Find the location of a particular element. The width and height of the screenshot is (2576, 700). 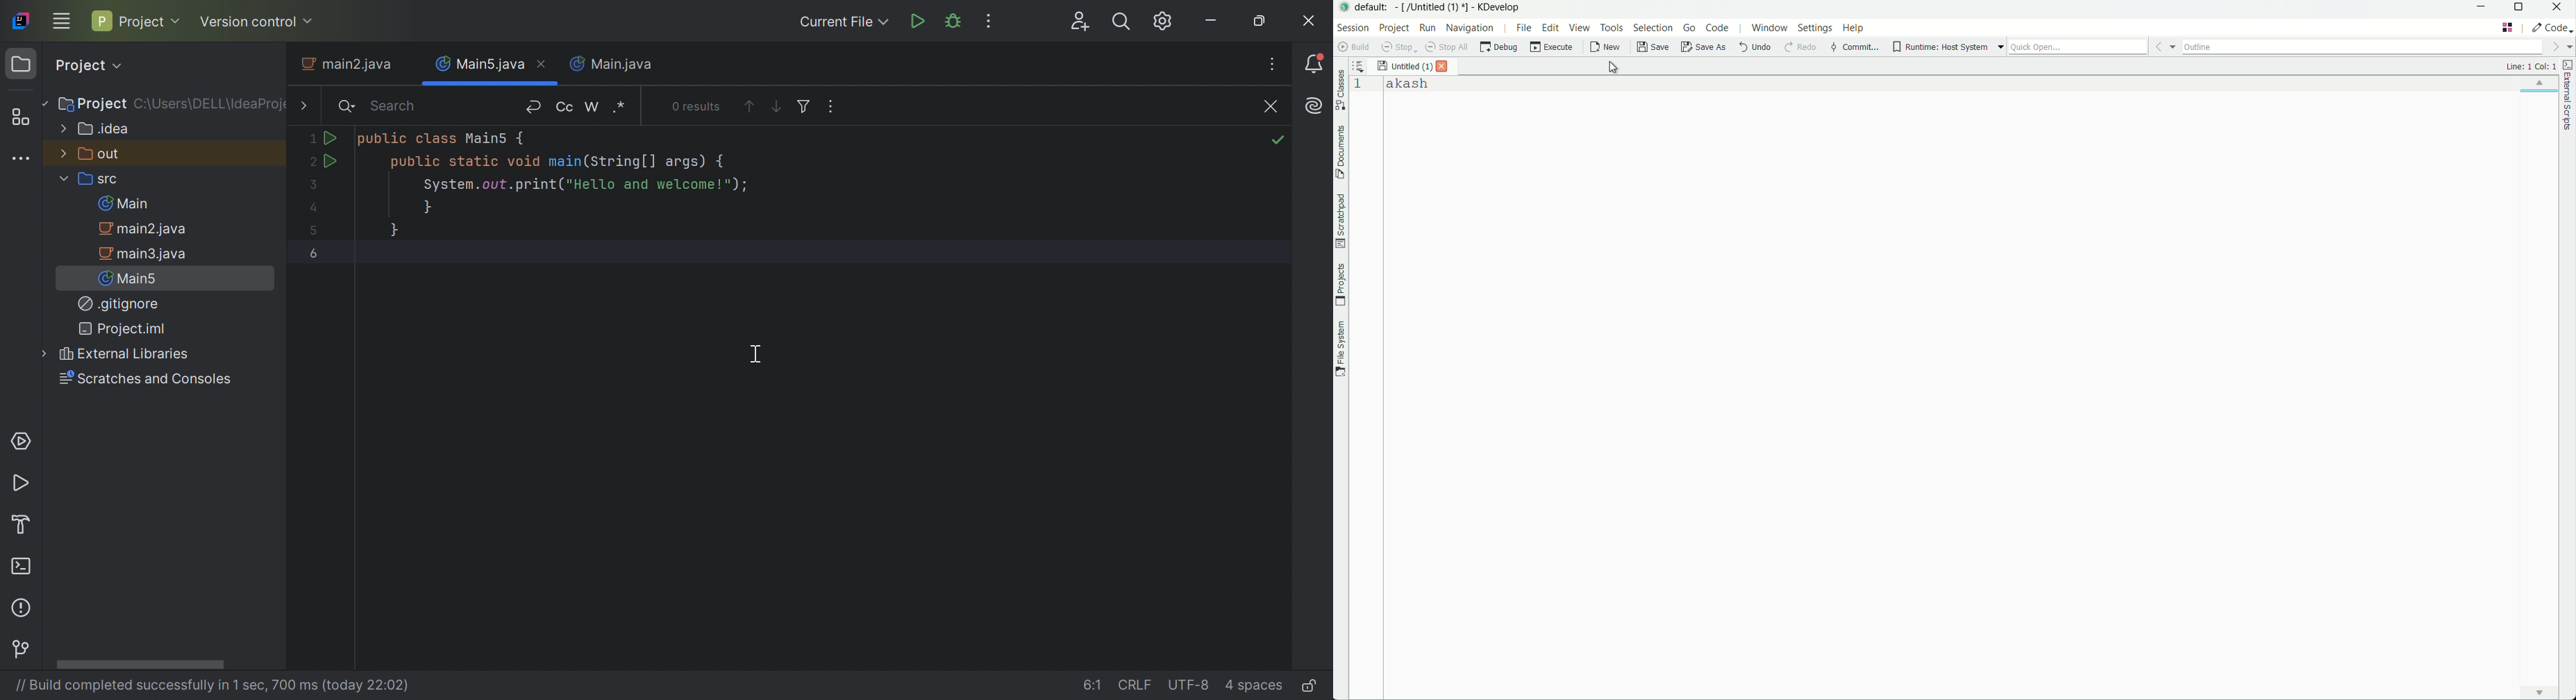

.idea is located at coordinates (97, 129).